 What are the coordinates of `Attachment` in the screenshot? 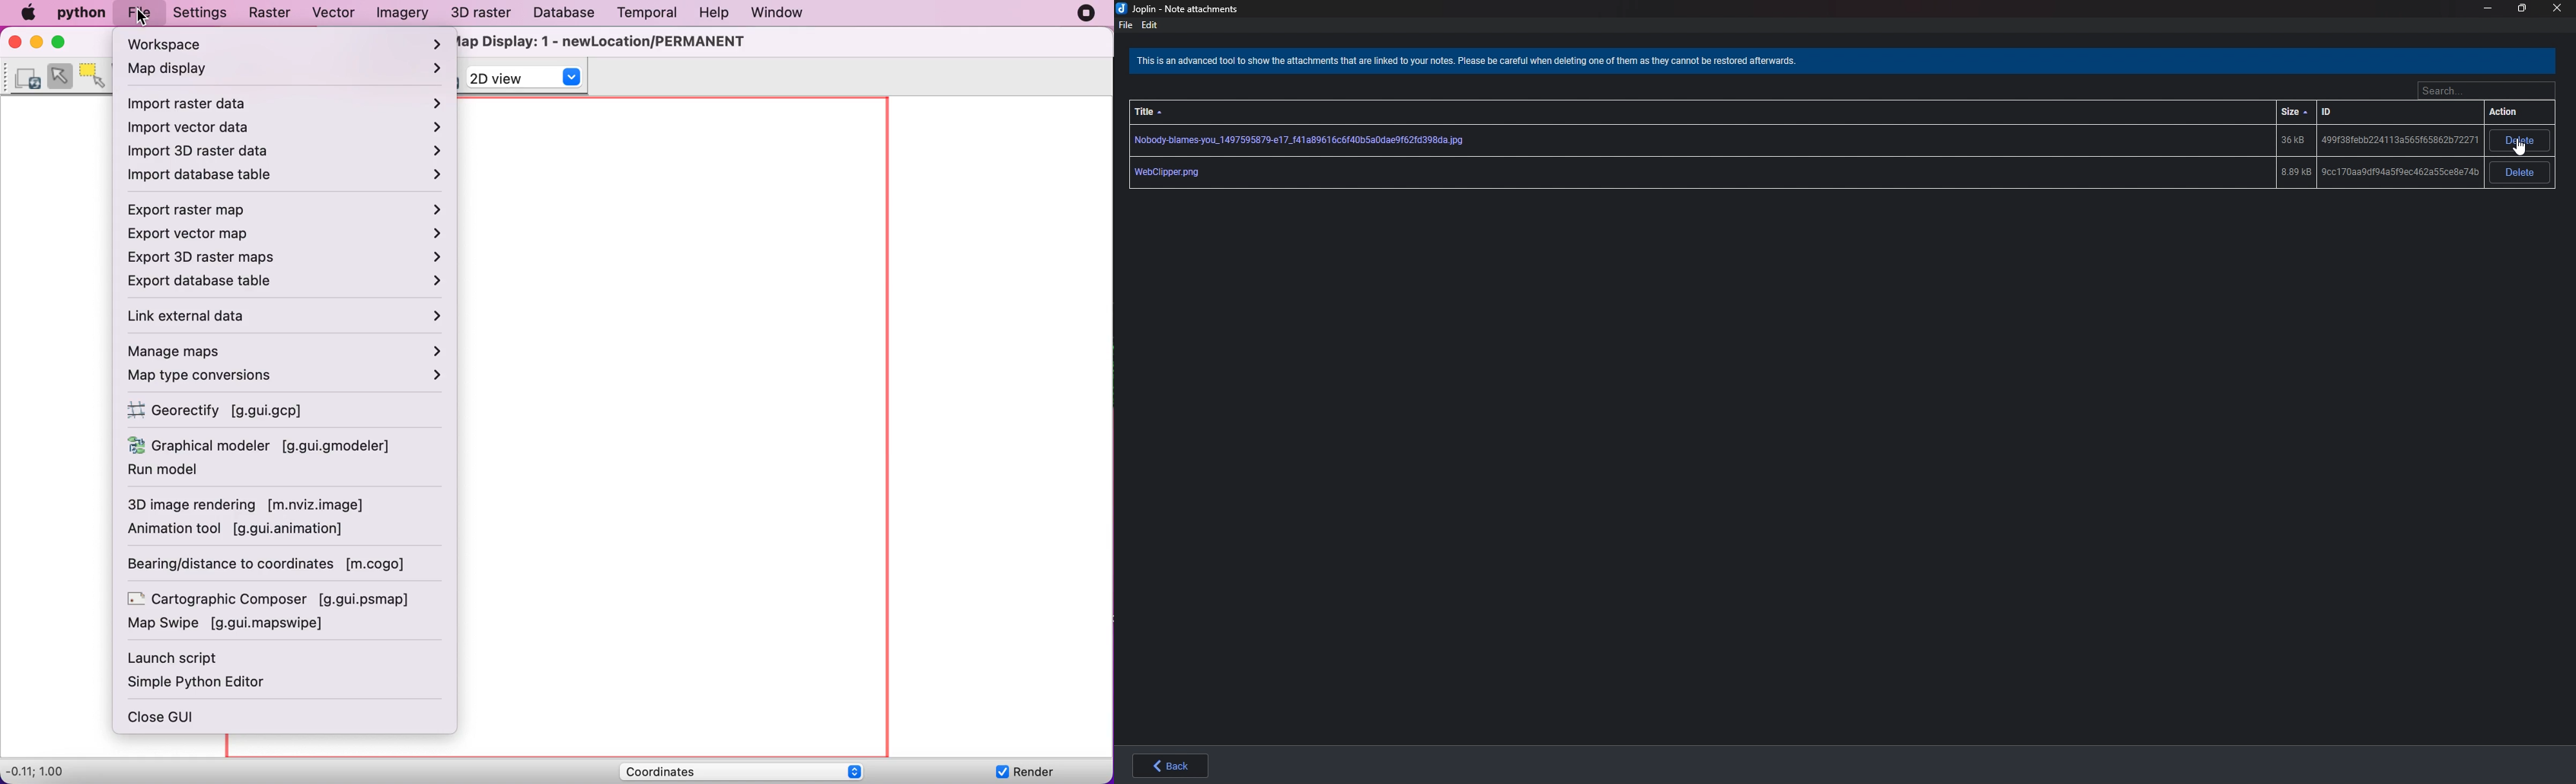 It's located at (1802, 173).